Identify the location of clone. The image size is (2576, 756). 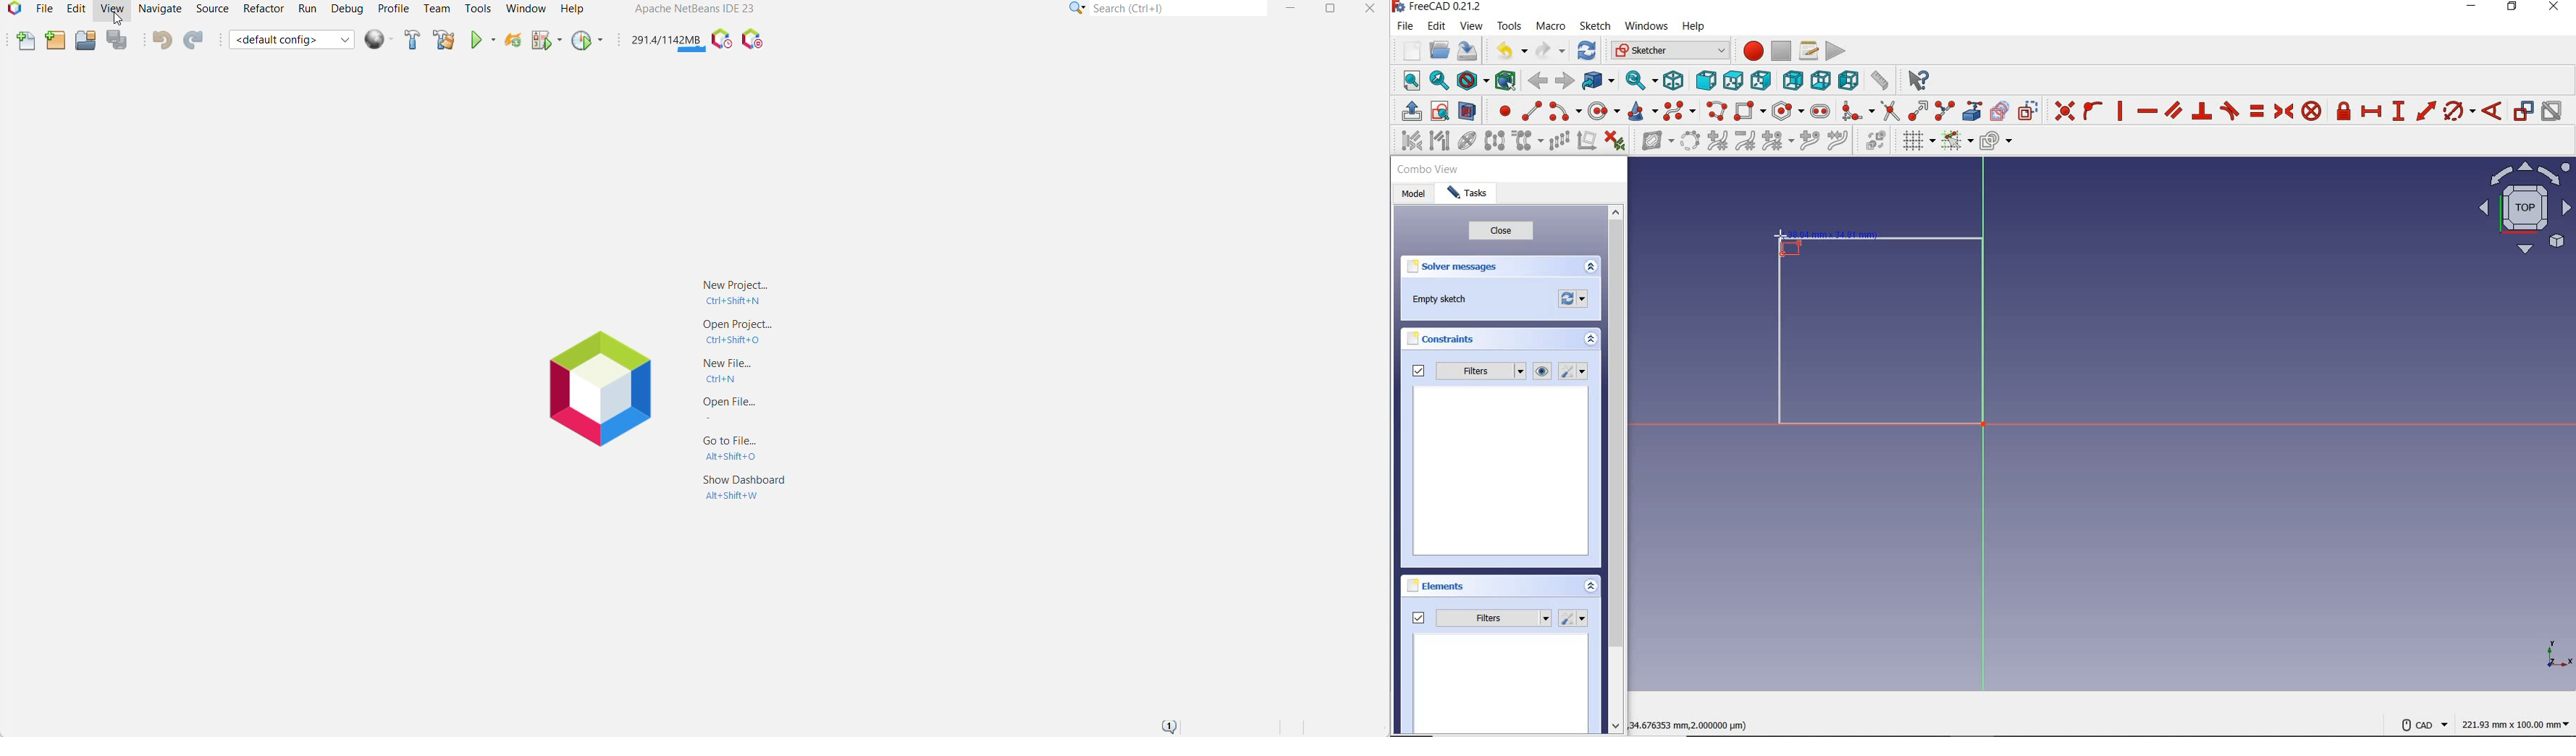
(1528, 142).